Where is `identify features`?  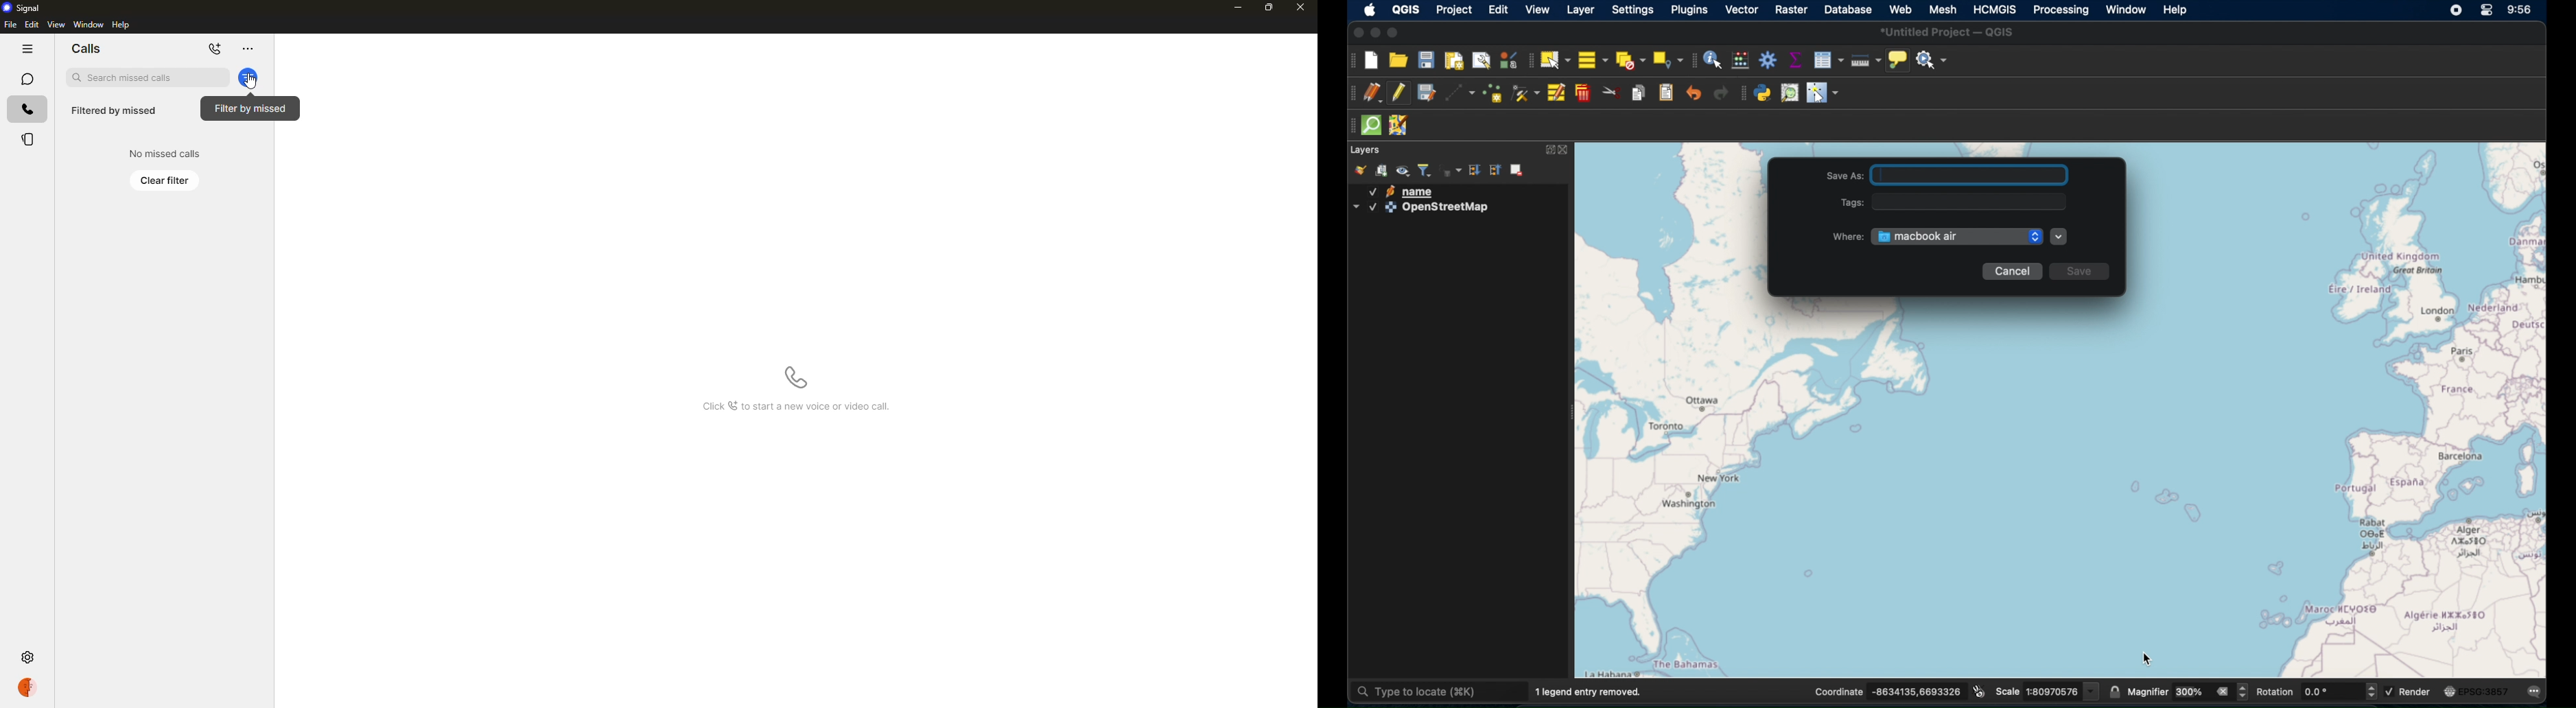 identify features is located at coordinates (1714, 60).